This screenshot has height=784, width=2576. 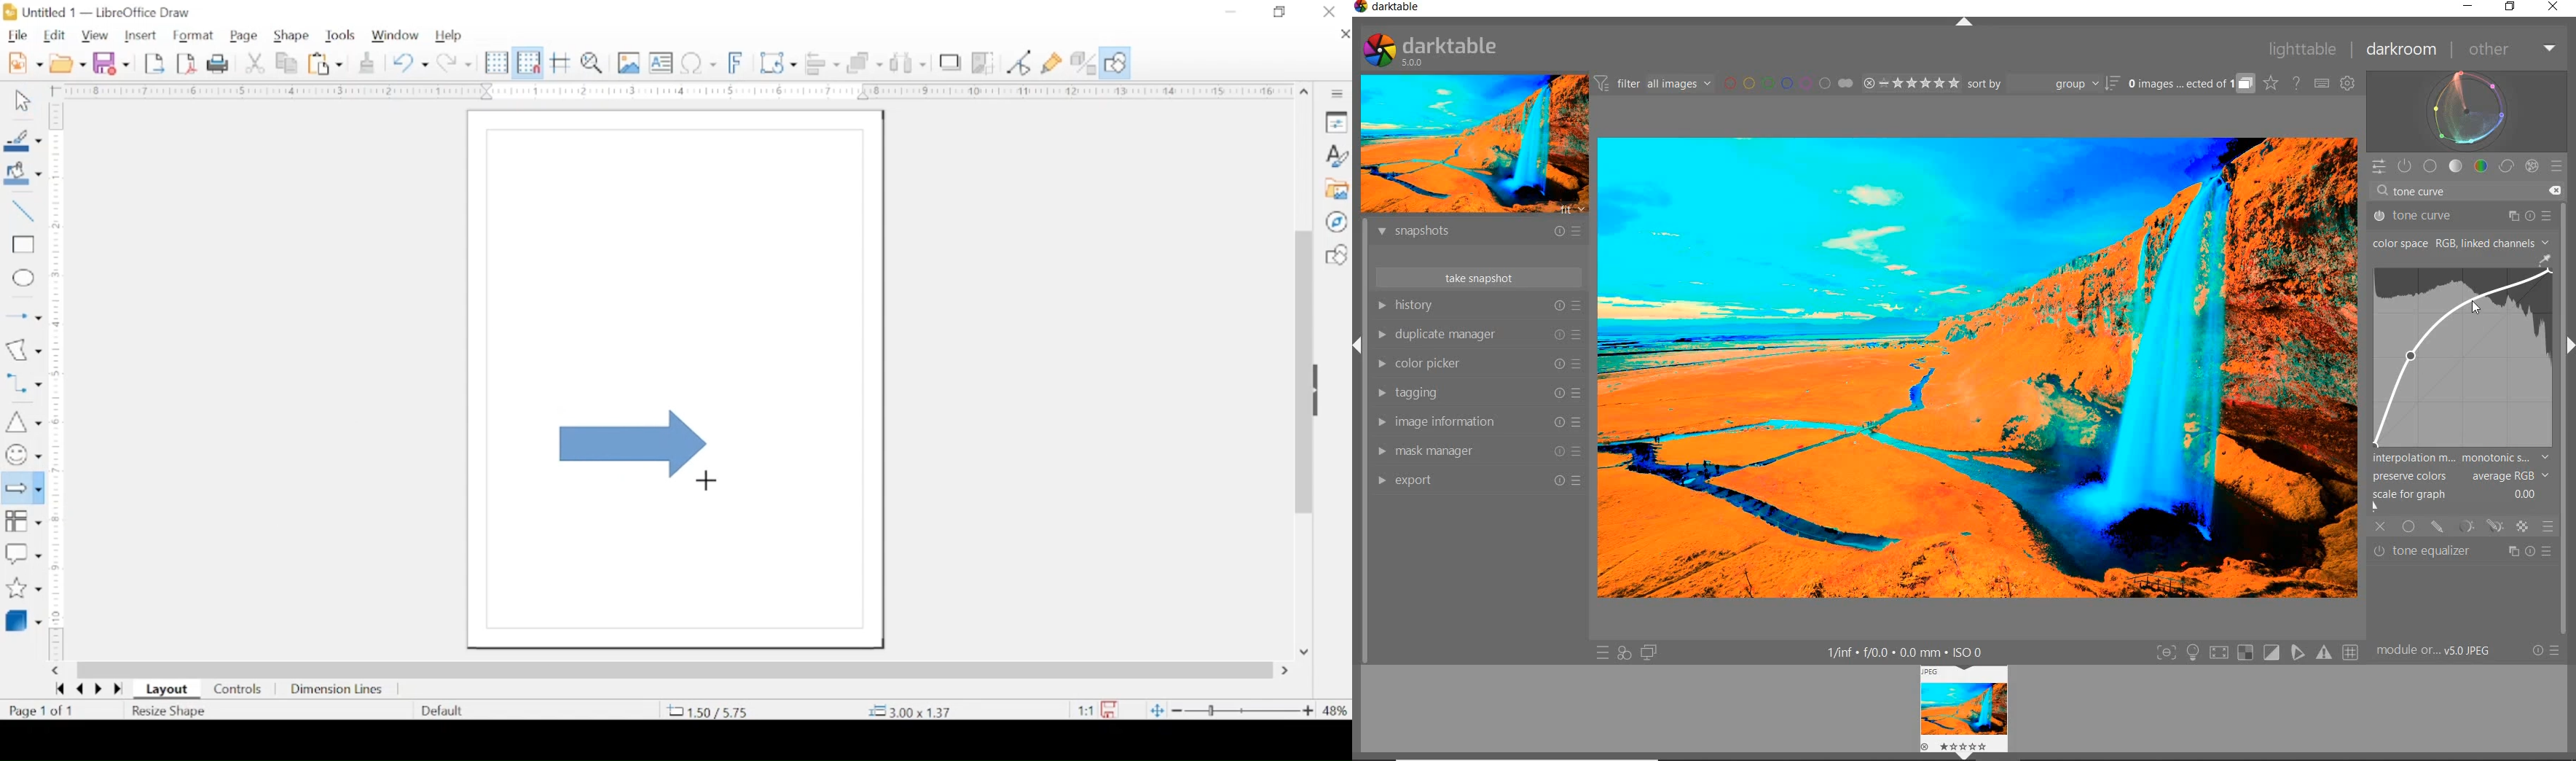 What do you see at coordinates (1336, 189) in the screenshot?
I see `gallery` at bounding box center [1336, 189].